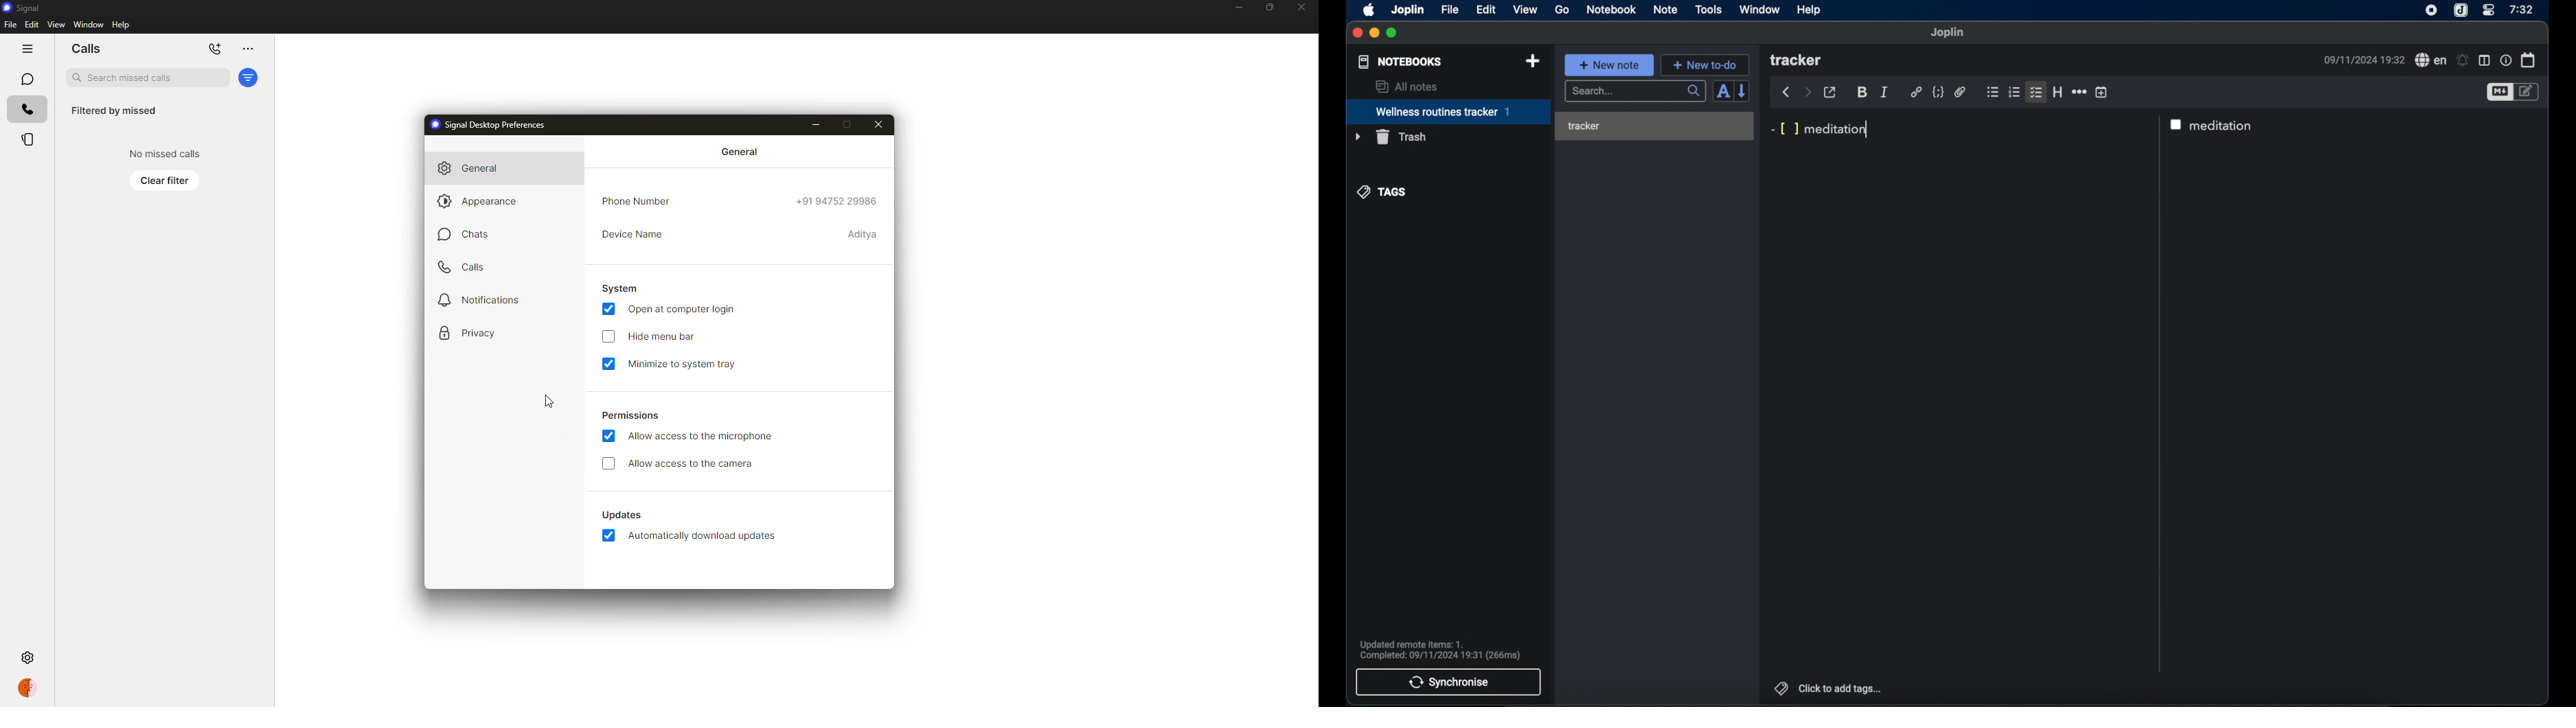 This screenshot has width=2576, height=728. What do you see at coordinates (1562, 9) in the screenshot?
I see `go` at bounding box center [1562, 9].